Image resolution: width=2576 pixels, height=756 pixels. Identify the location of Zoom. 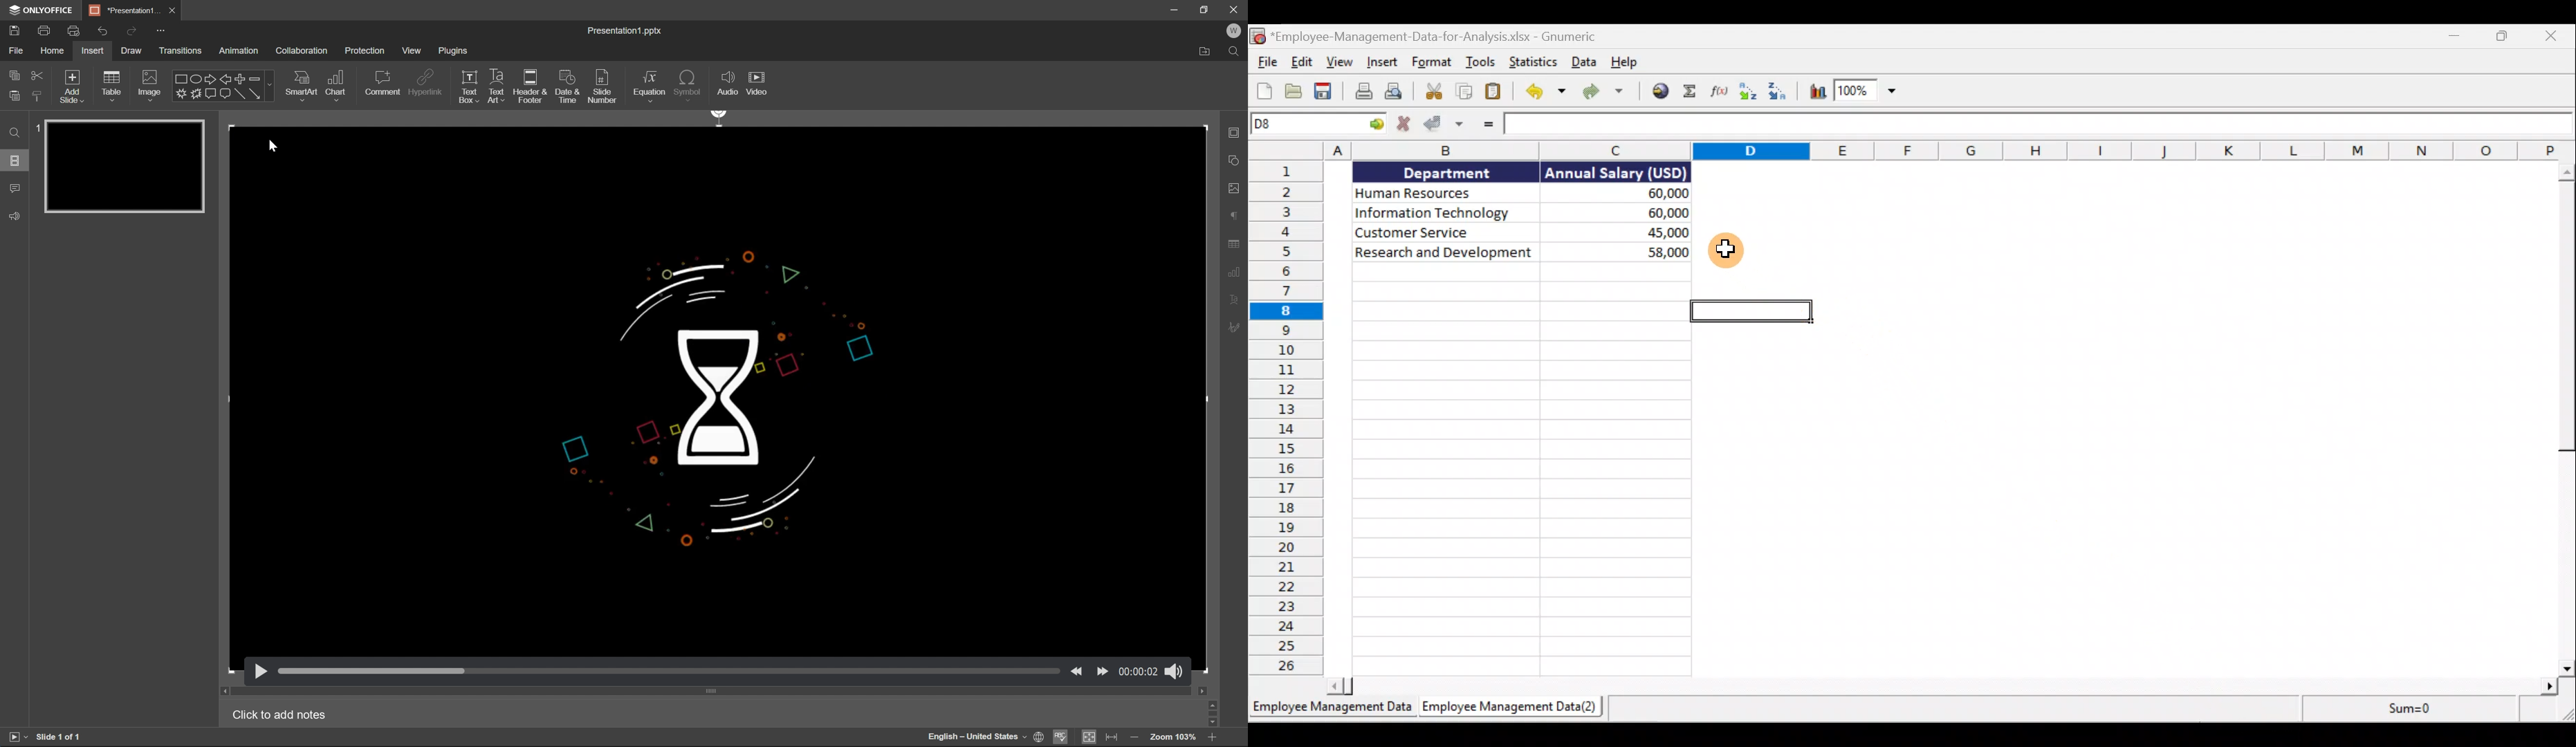
(1873, 93).